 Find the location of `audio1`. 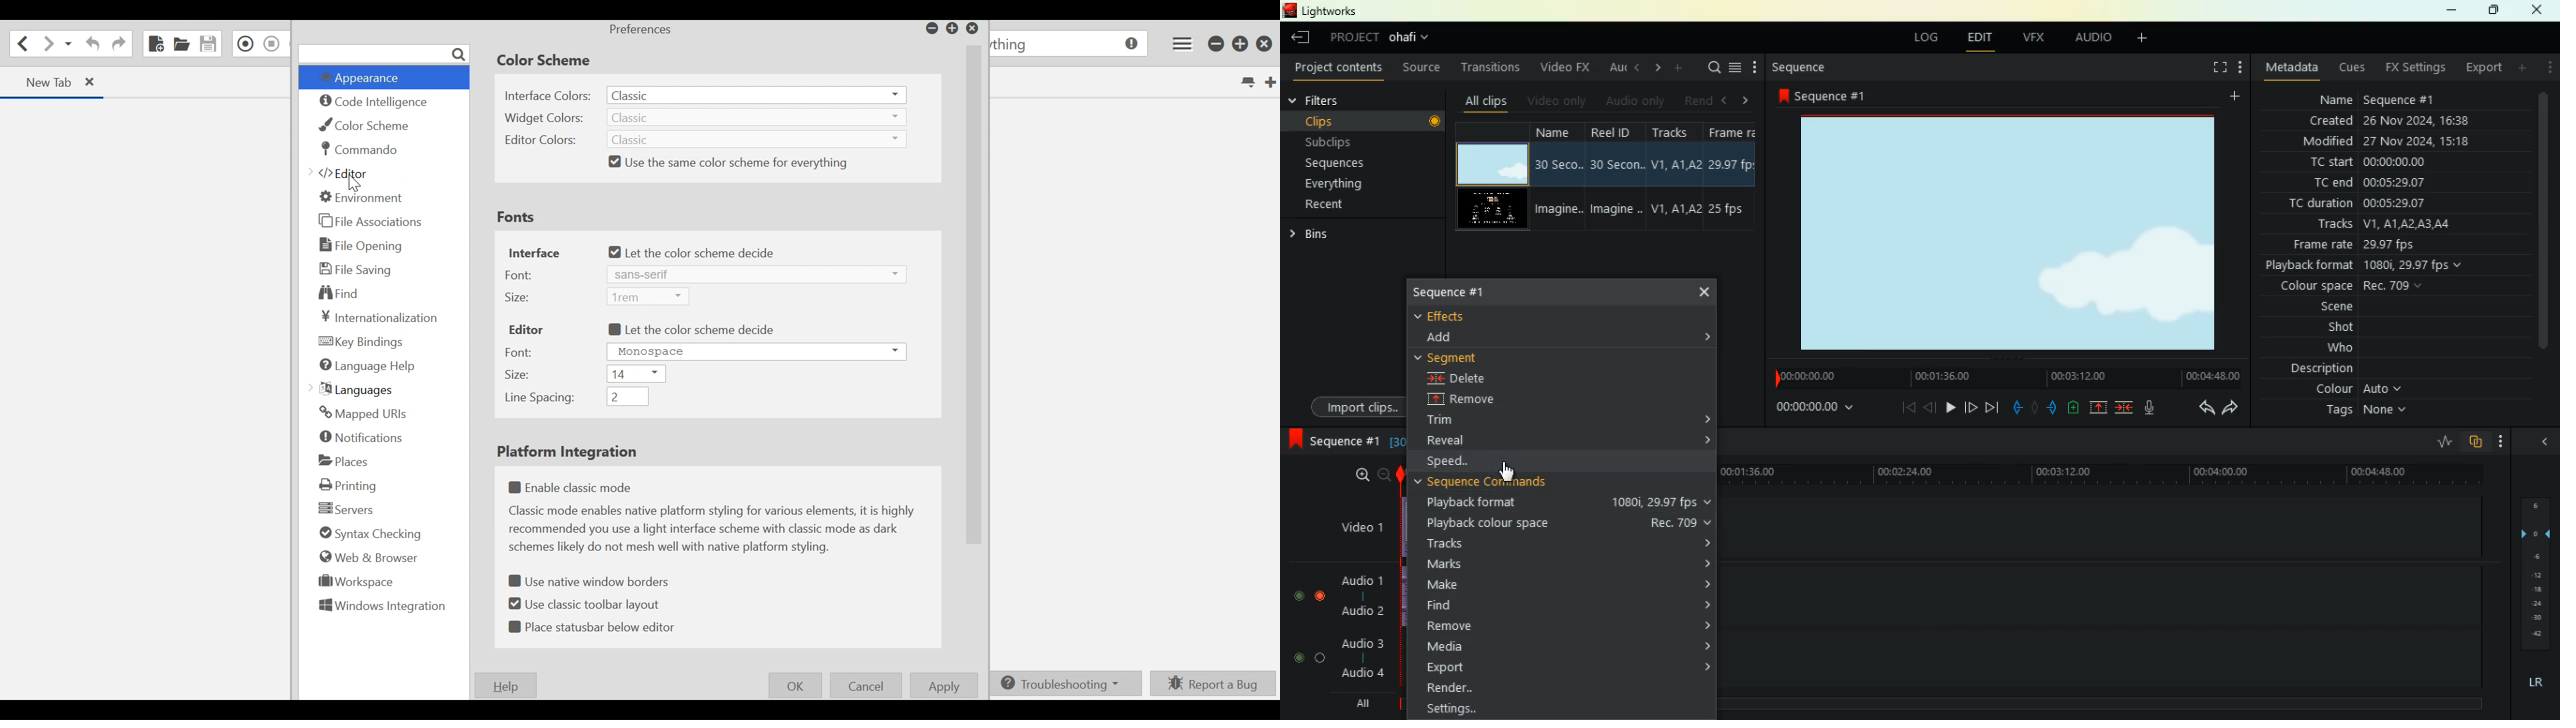

audio1 is located at coordinates (1358, 577).